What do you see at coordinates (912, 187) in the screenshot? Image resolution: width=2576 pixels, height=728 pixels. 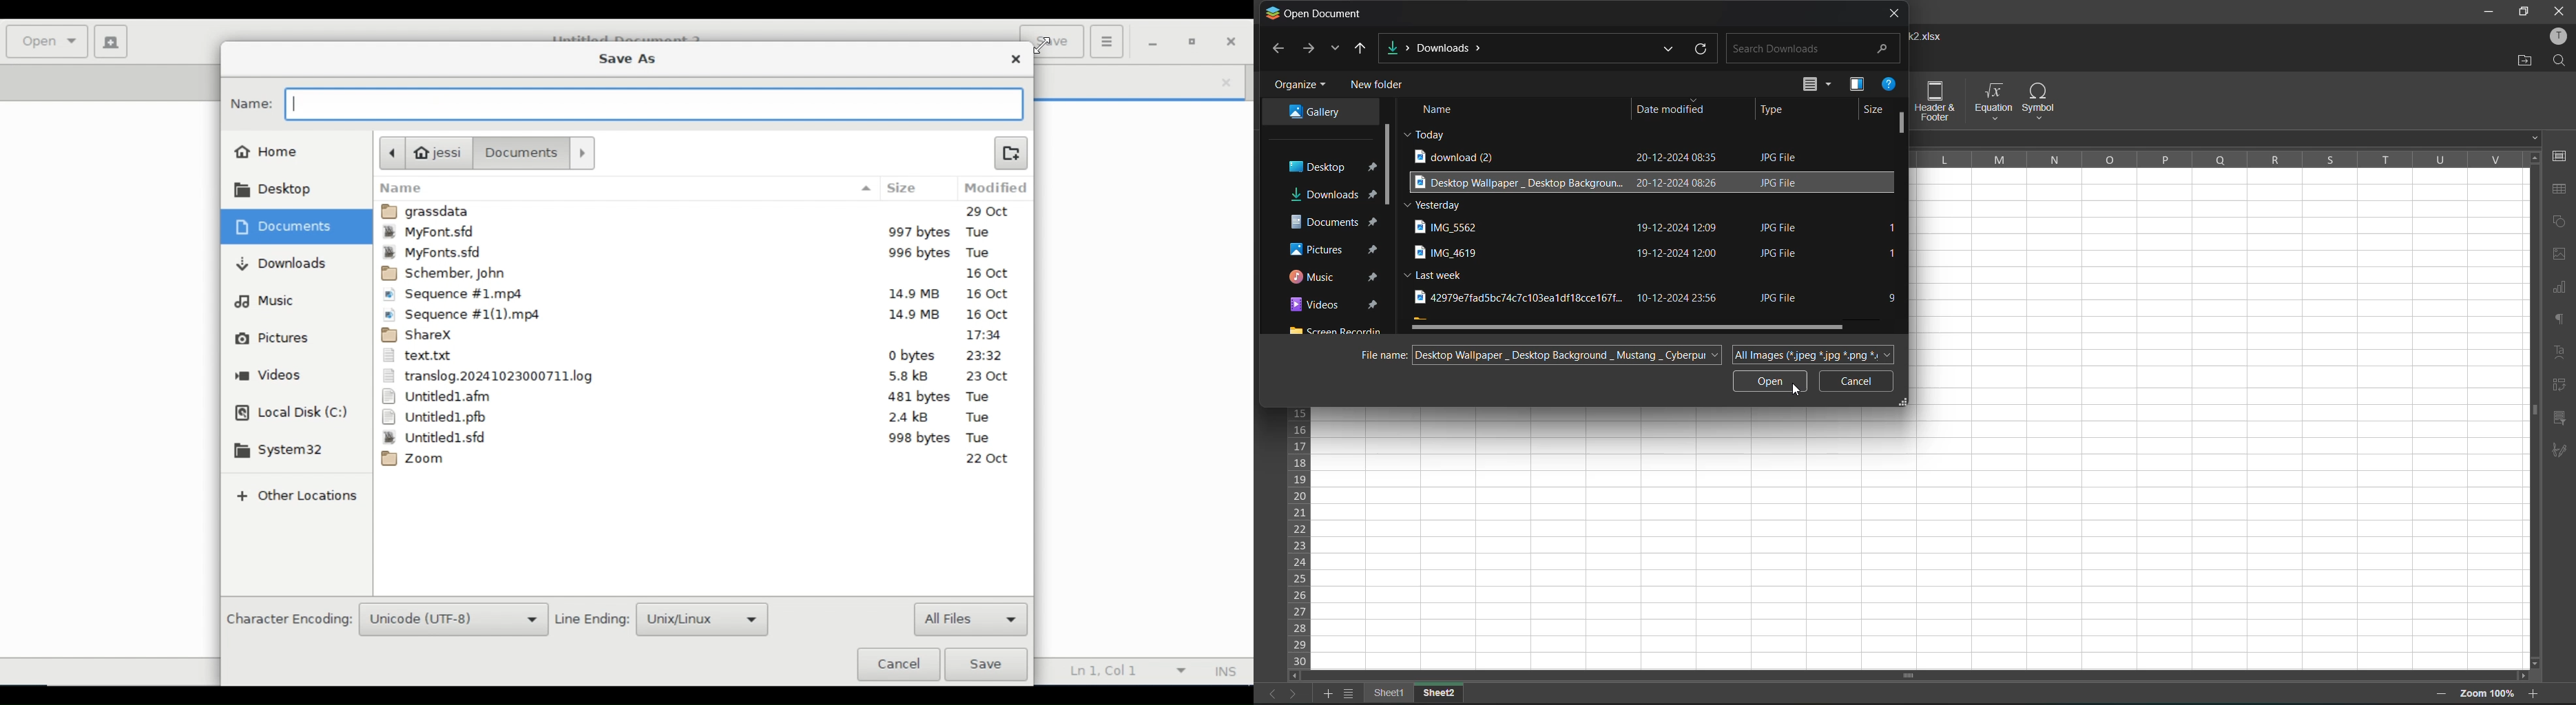 I see `Size` at bounding box center [912, 187].